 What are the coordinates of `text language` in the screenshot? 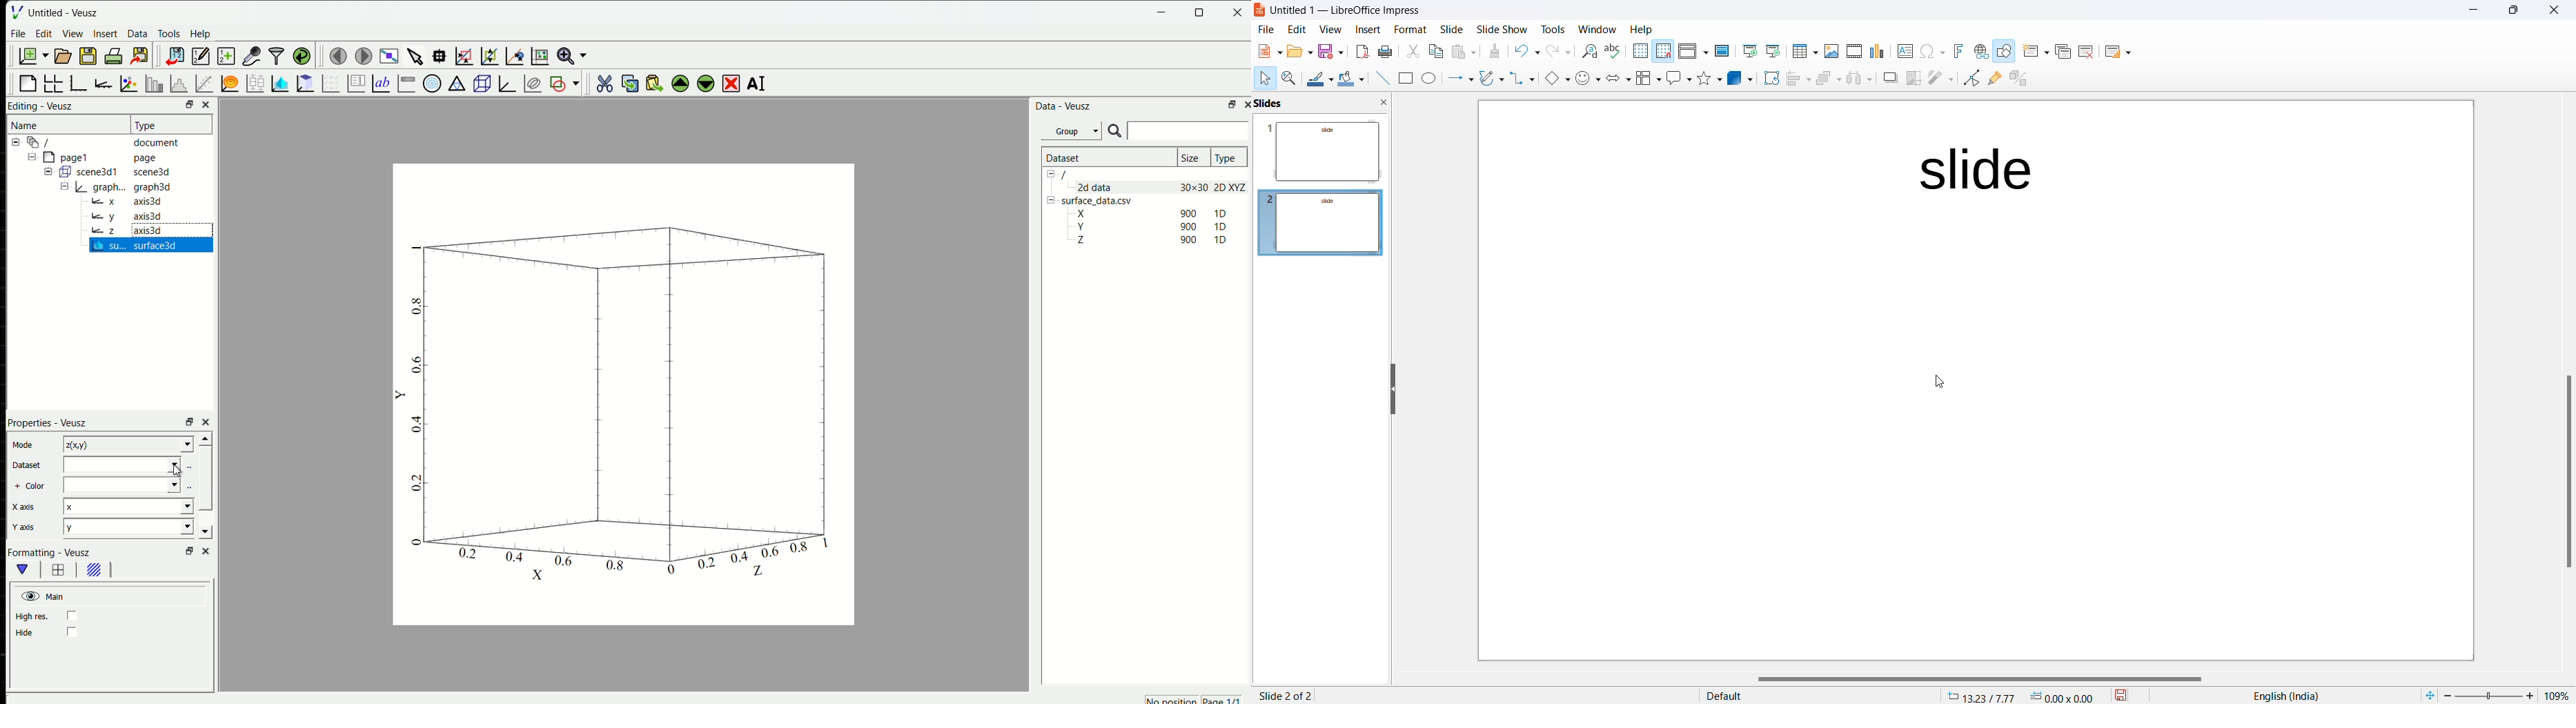 It's located at (2290, 695).